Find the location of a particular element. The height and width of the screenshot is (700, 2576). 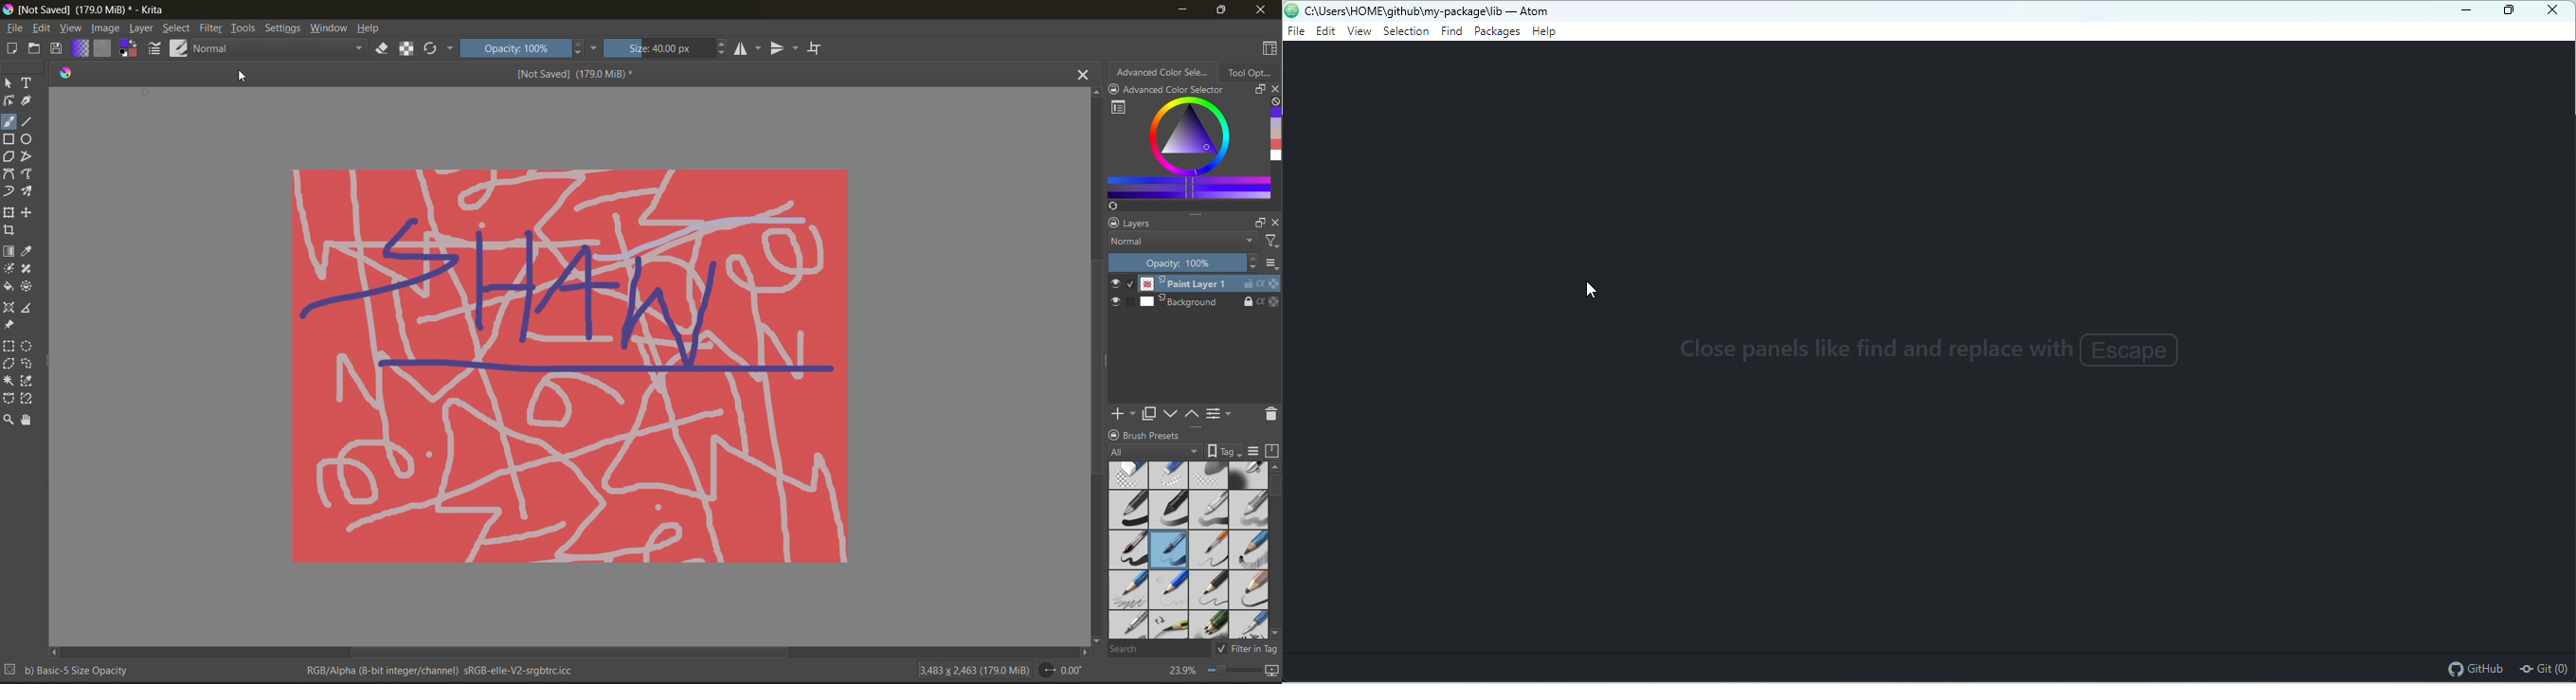

logo is located at coordinates (67, 73).